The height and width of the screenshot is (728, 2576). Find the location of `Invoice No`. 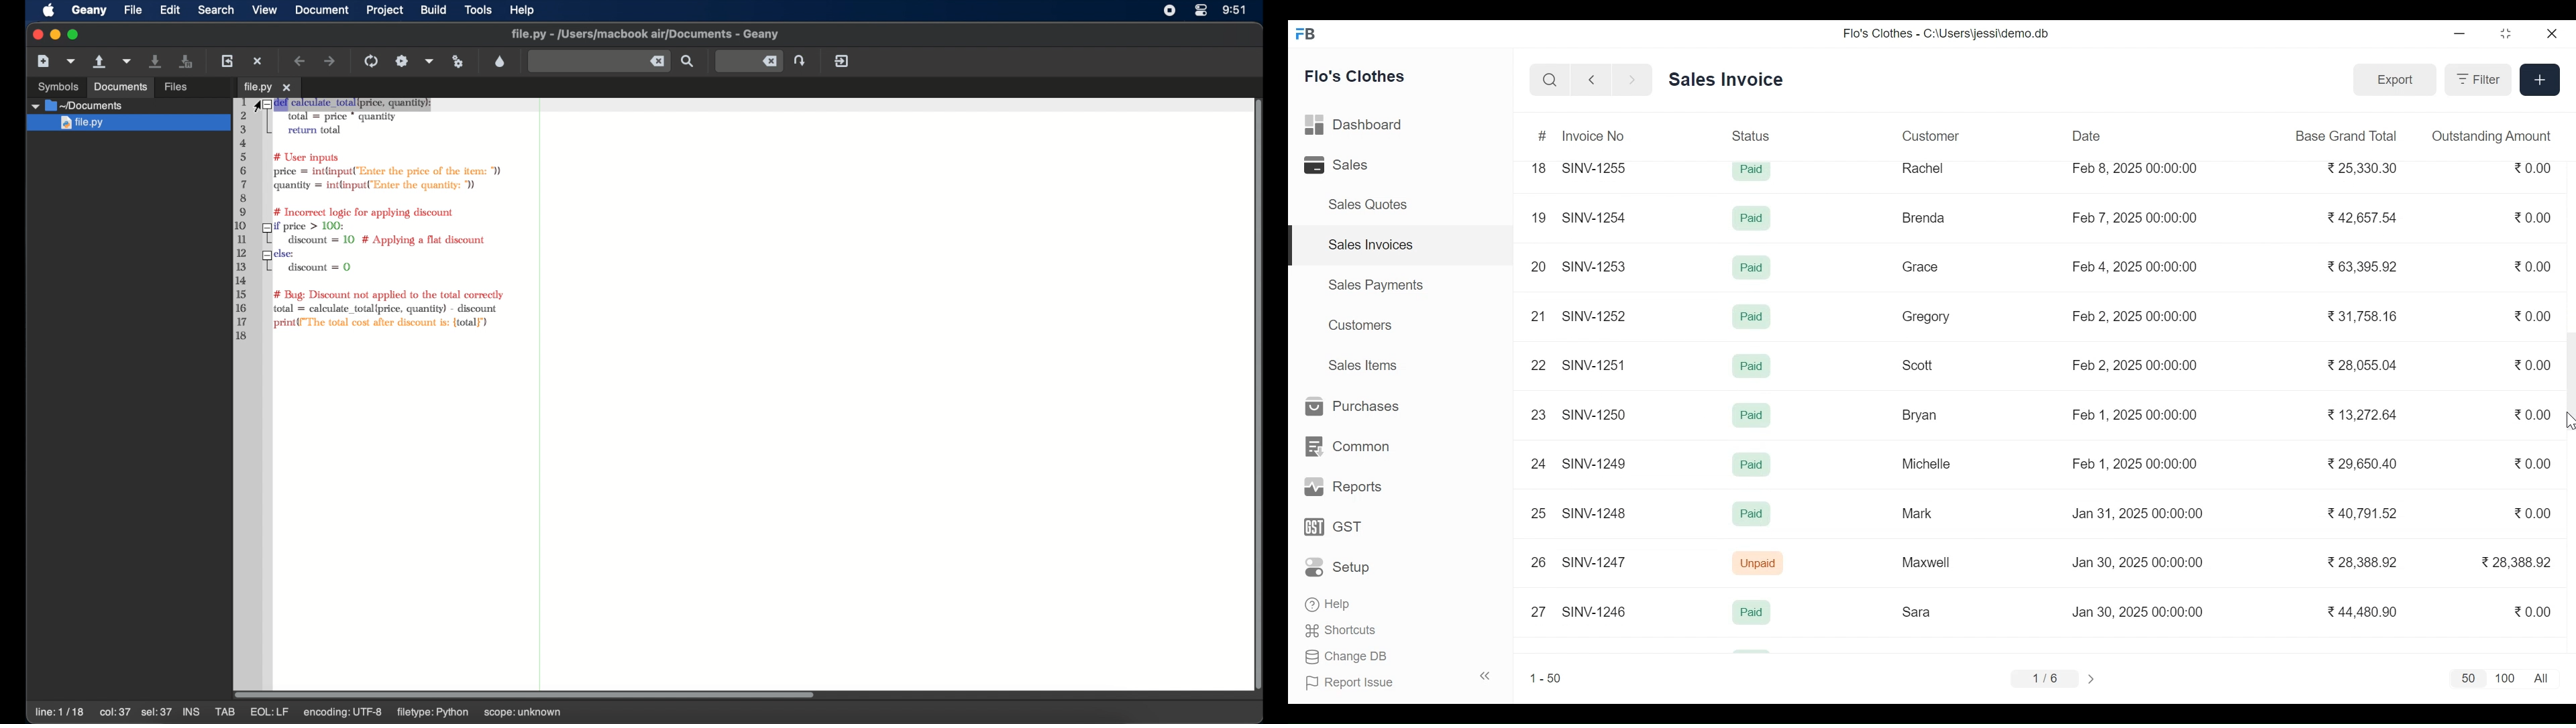

Invoice No is located at coordinates (1594, 135).